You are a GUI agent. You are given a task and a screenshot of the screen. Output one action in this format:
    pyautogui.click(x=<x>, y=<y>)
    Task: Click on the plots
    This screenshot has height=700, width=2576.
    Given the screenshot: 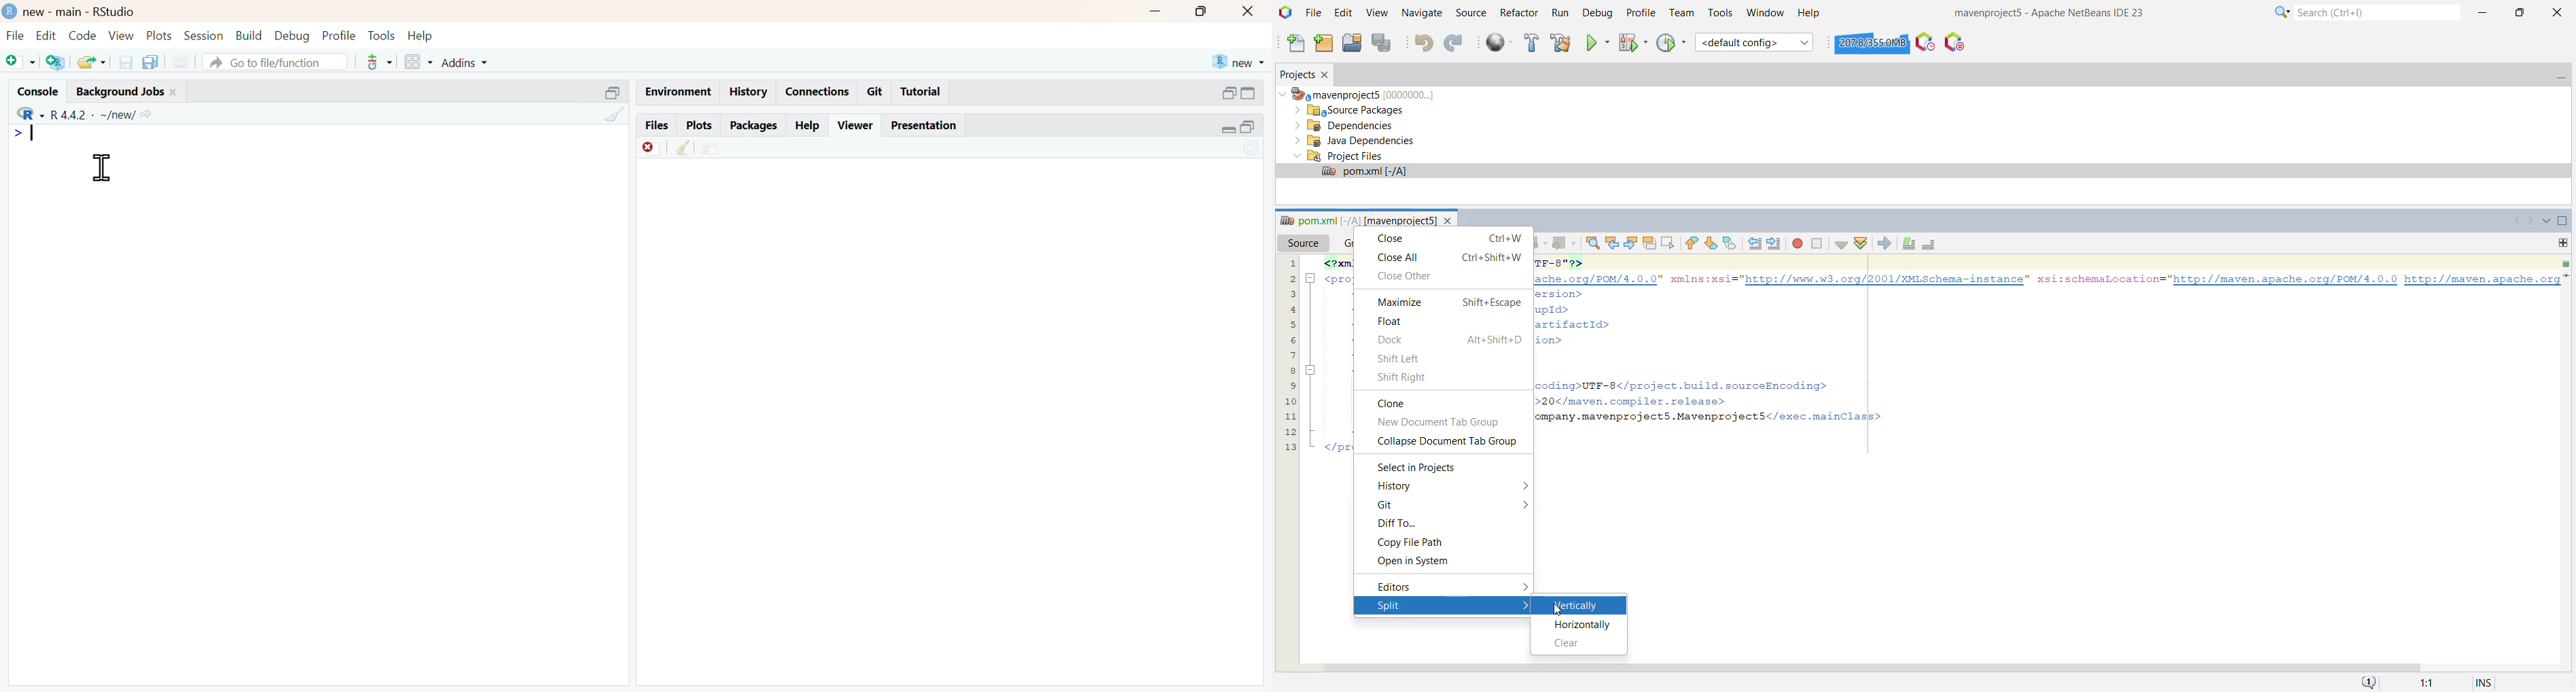 What is the action you would take?
    pyautogui.click(x=159, y=35)
    